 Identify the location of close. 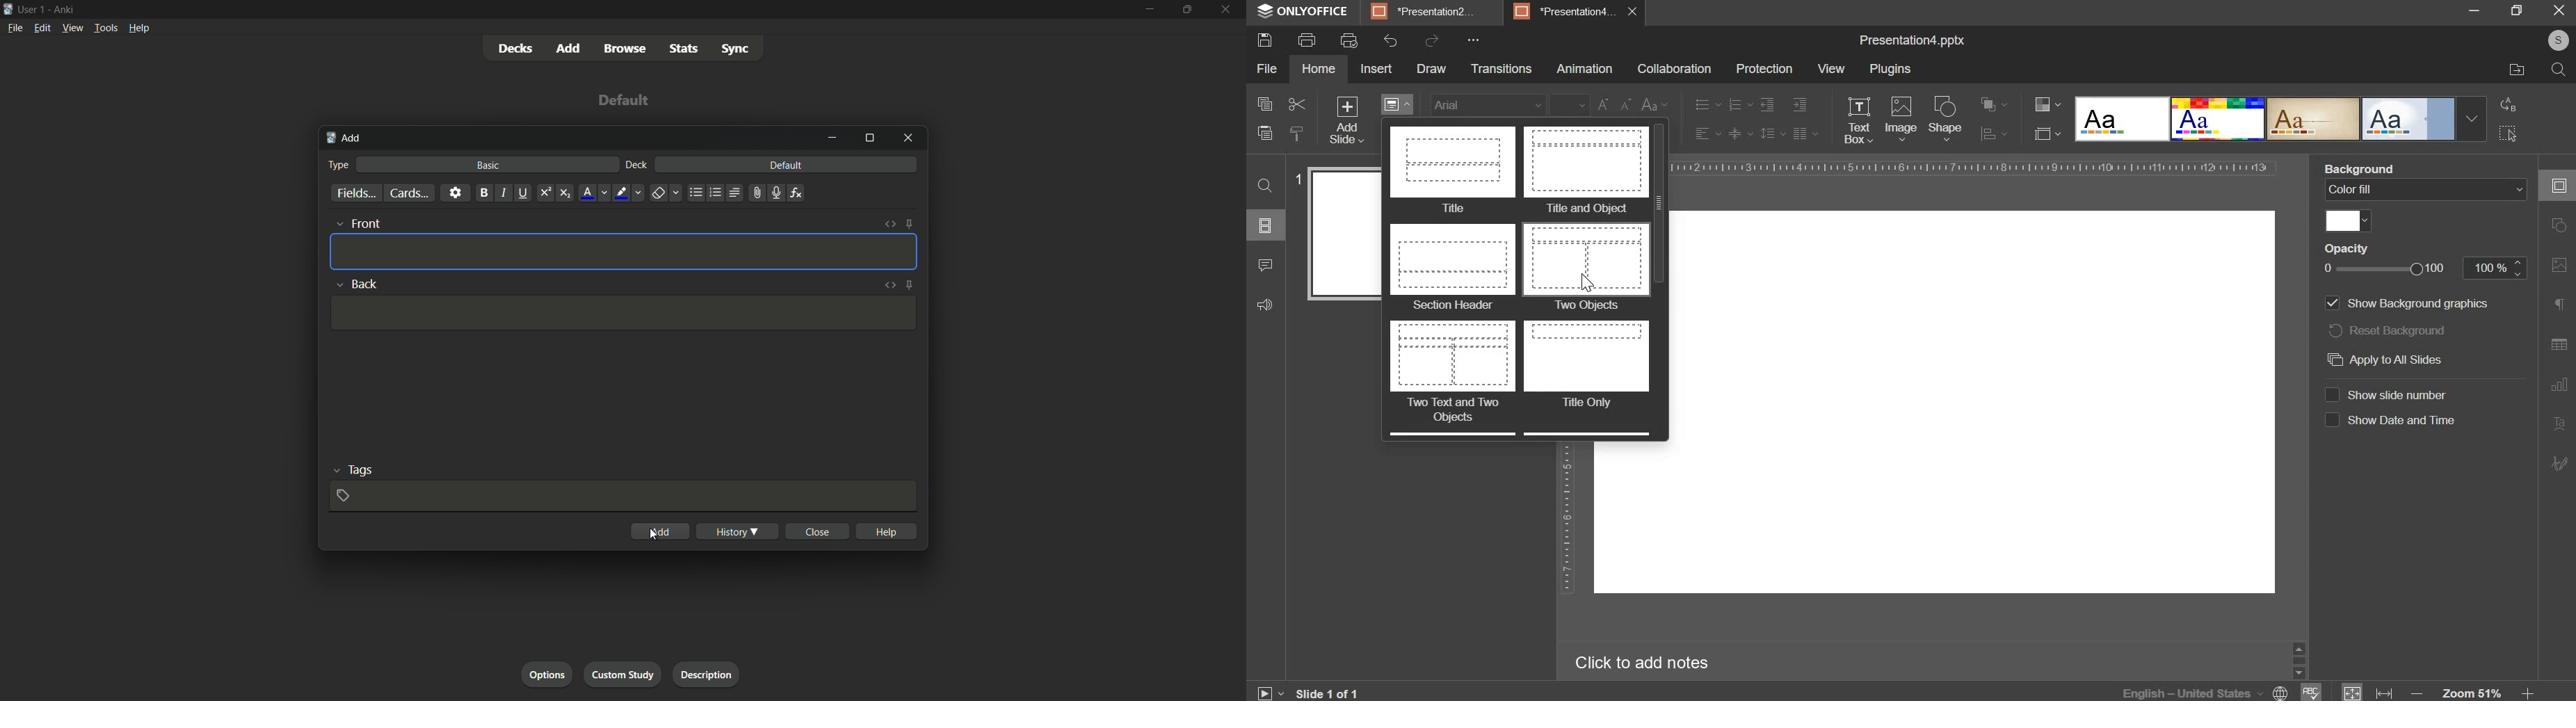
(908, 139).